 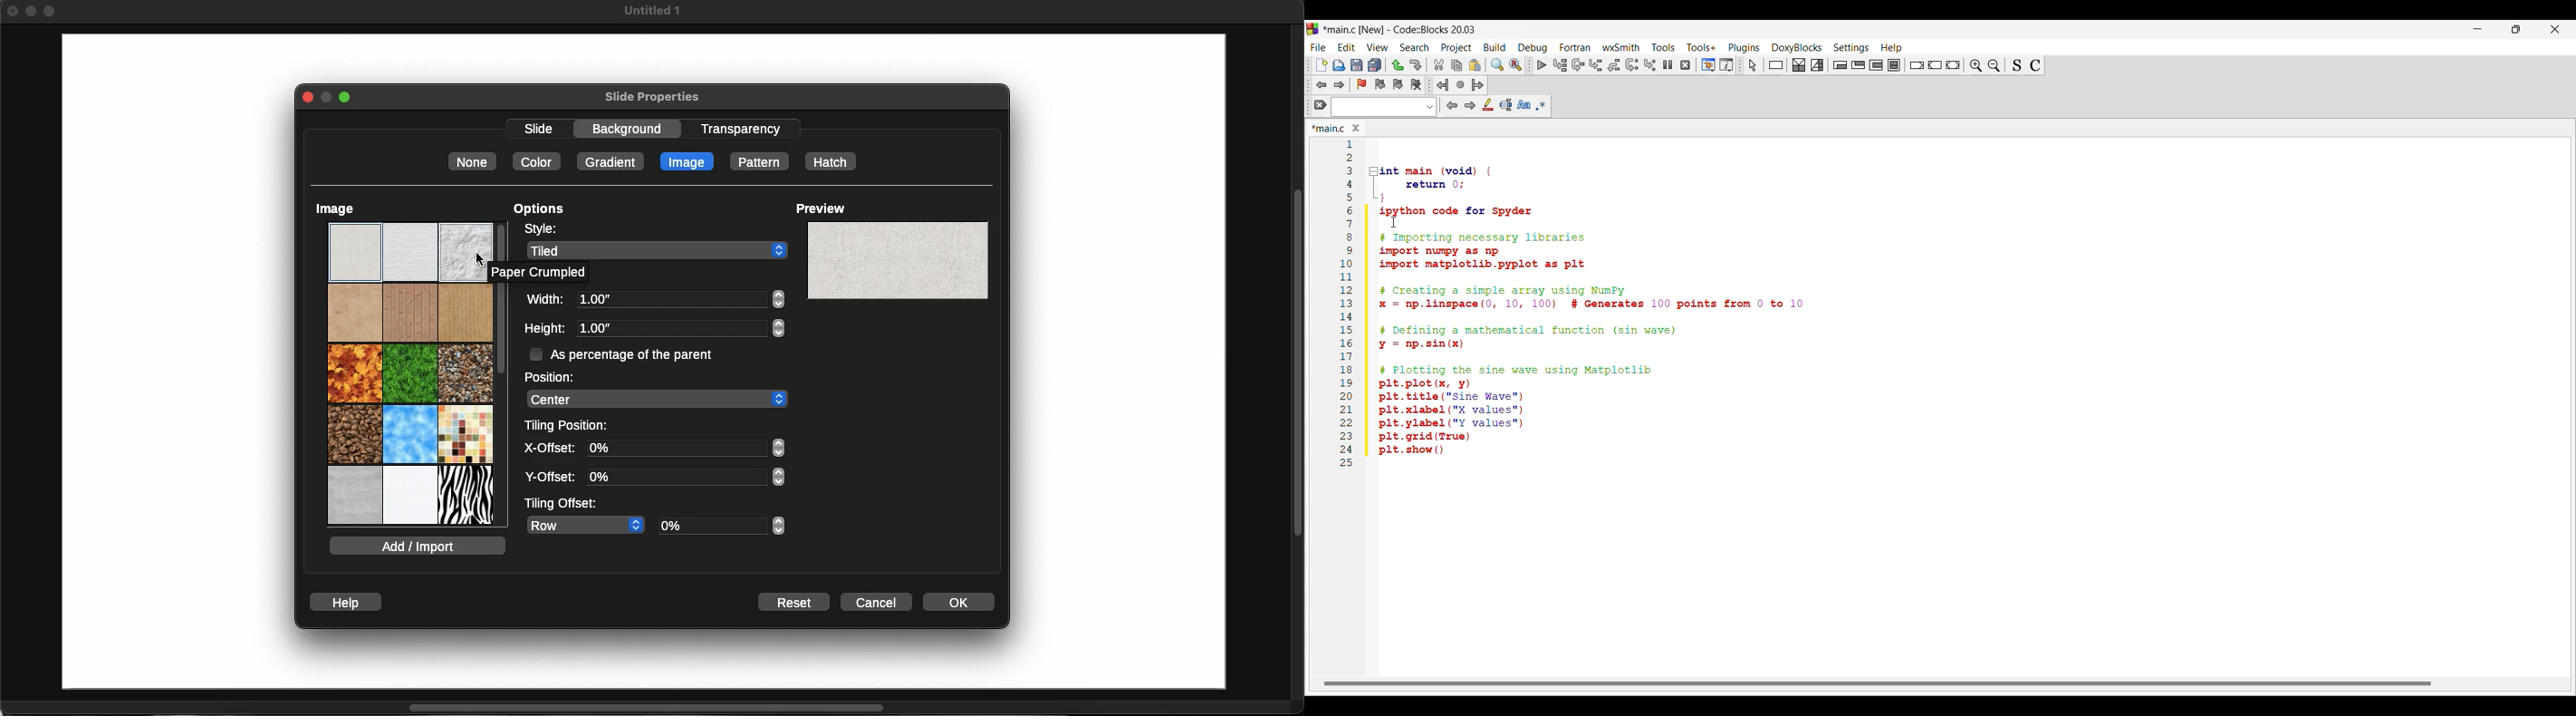 What do you see at coordinates (535, 162) in the screenshot?
I see `Color` at bounding box center [535, 162].